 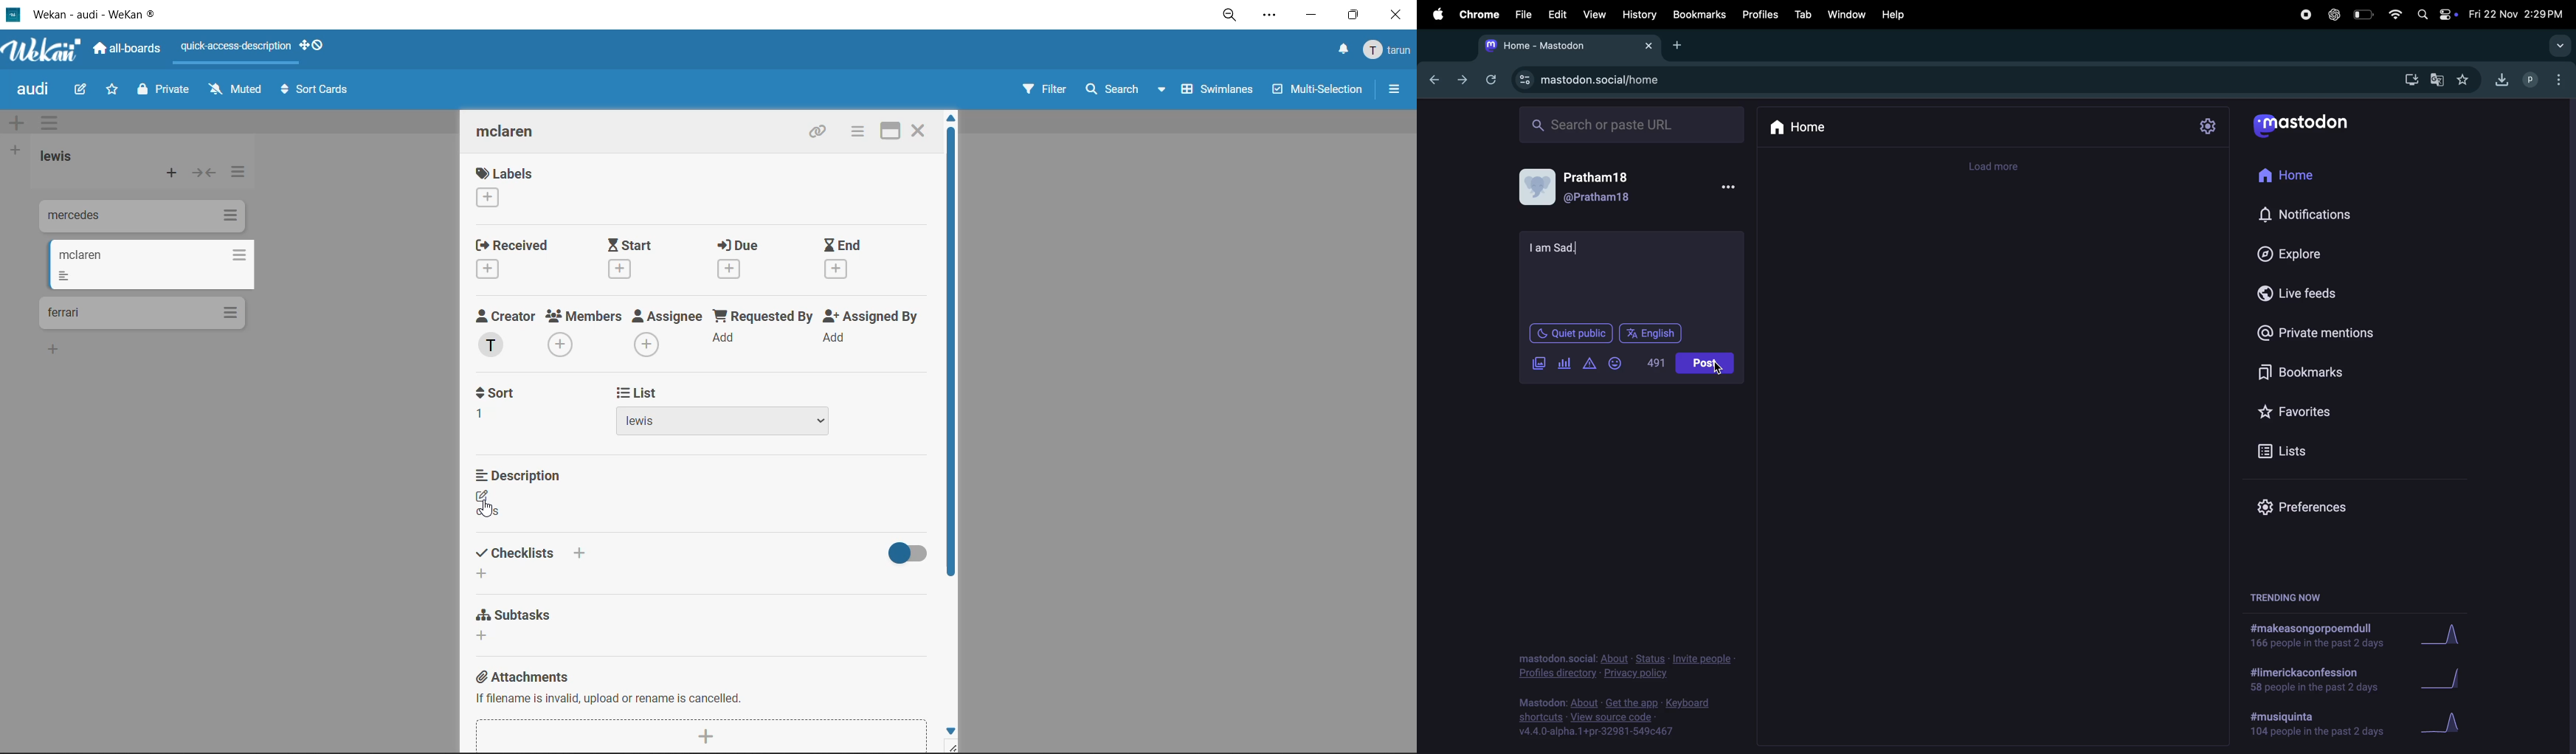 What do you see at coordinates (2312, 123) in the screenshot?
I see `mastodon logo` at bounding box center [2312, 123].